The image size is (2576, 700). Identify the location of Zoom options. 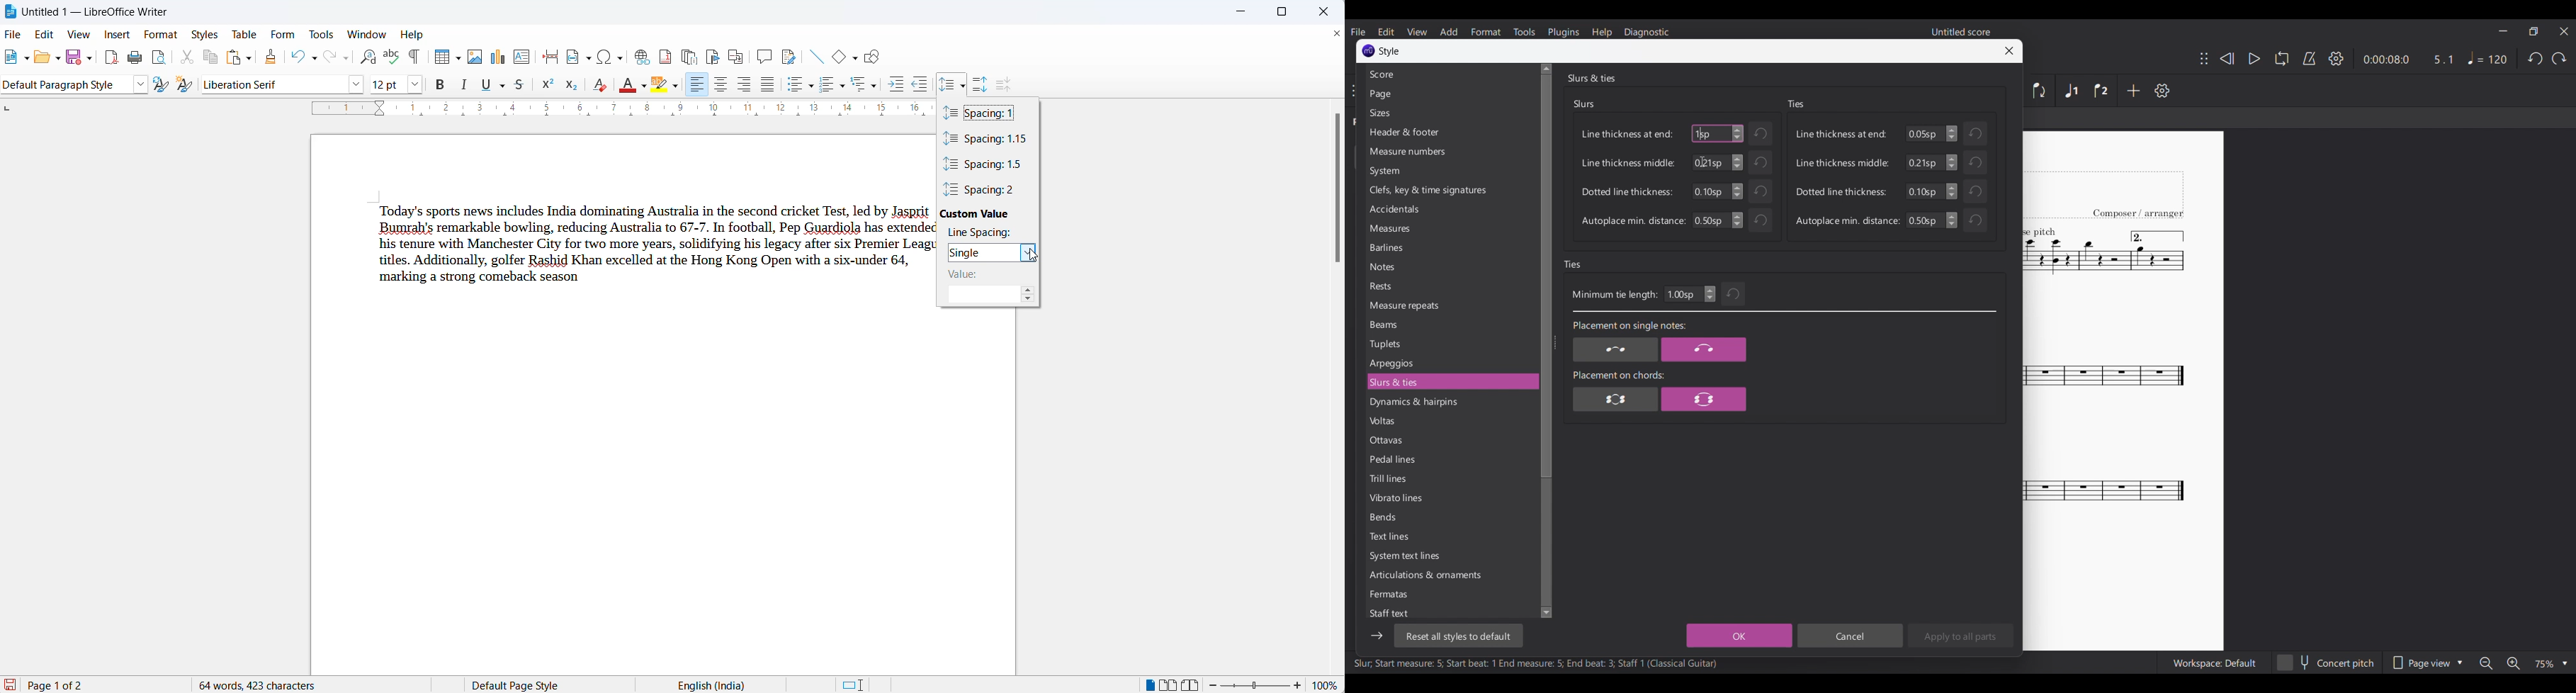
(2551, 663).